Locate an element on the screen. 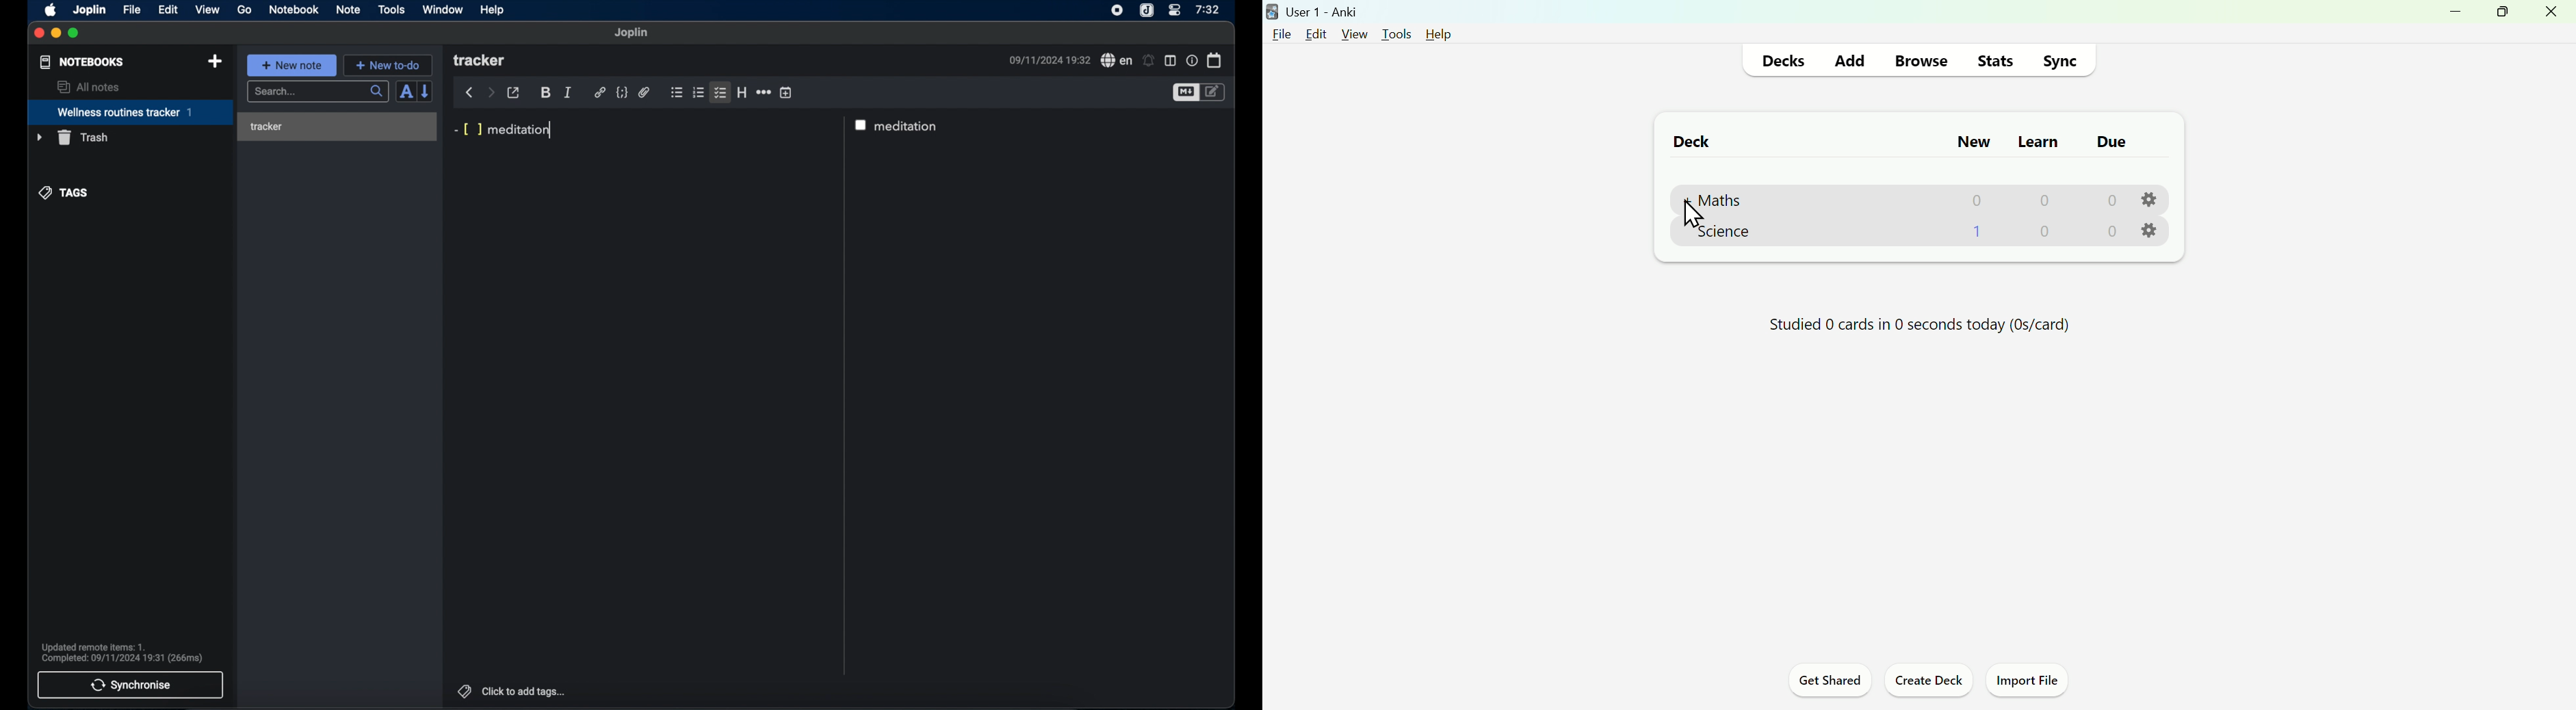 The width and height of the screenshot is (2576, 728). view is located at coordinates (207, 10).